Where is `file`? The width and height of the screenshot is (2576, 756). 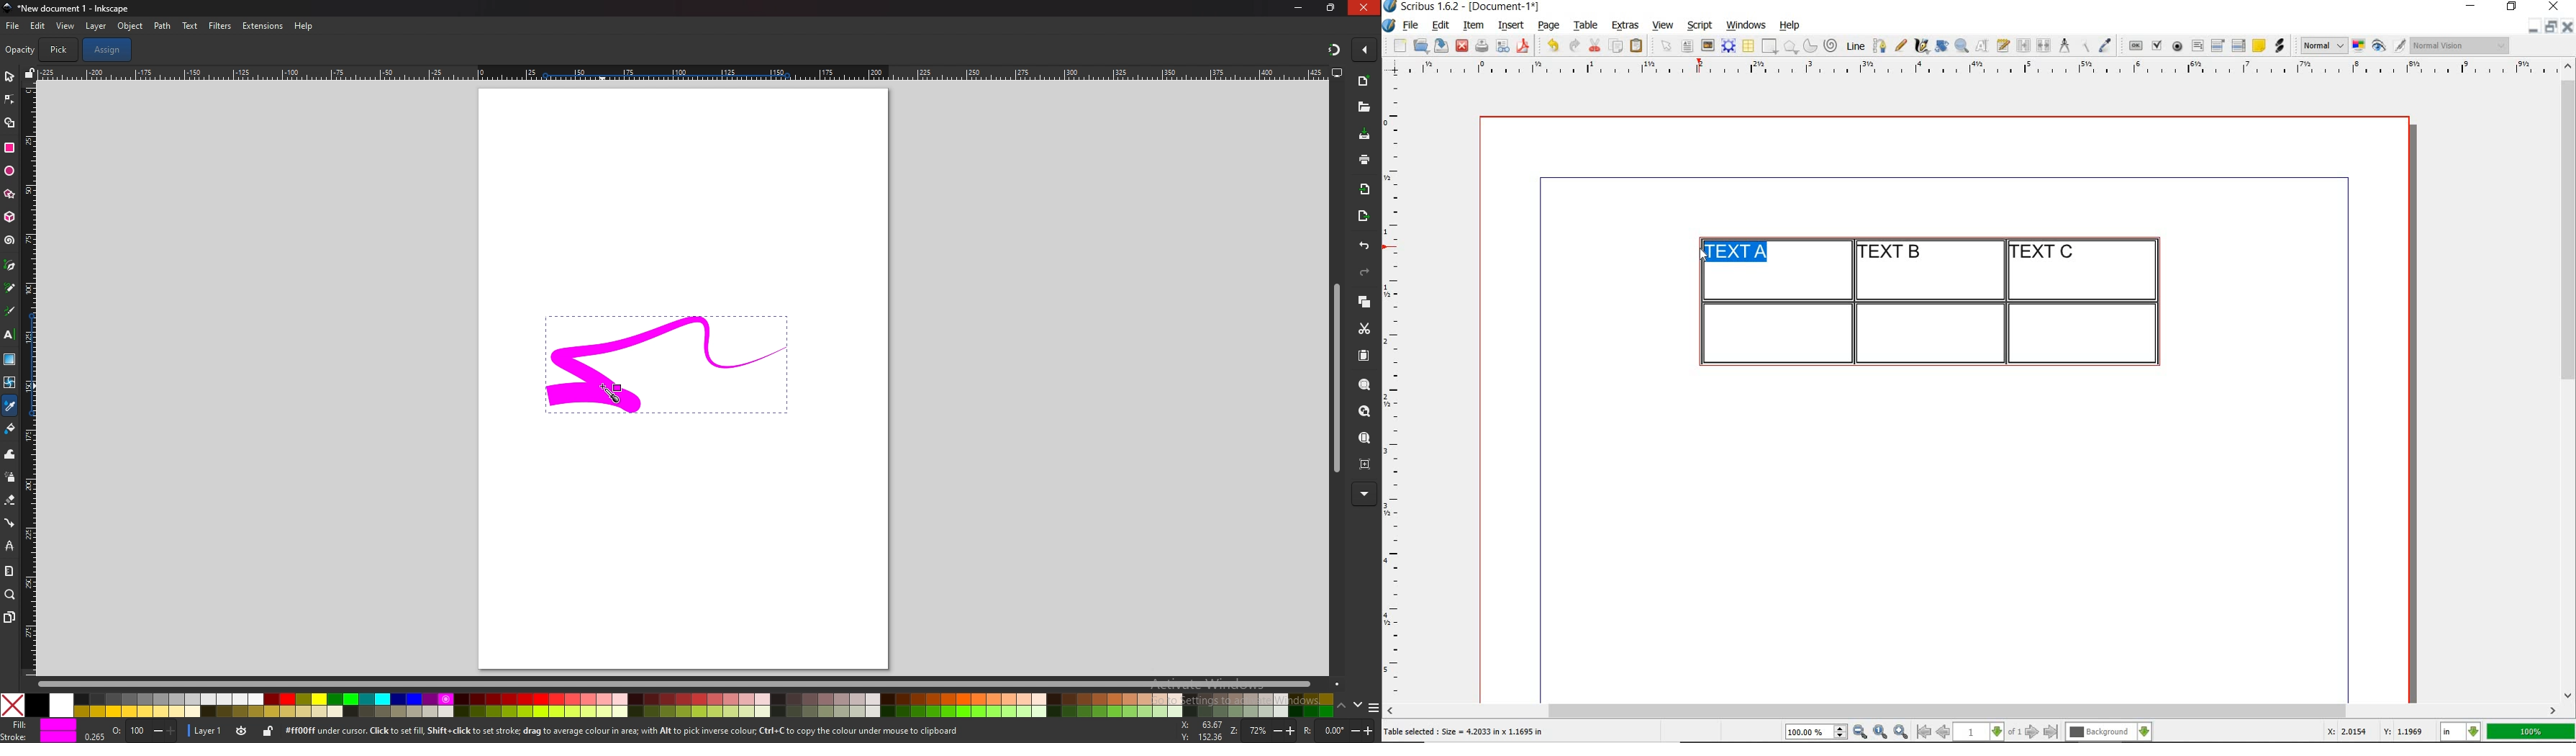
file is located at coordinates (13, 27).